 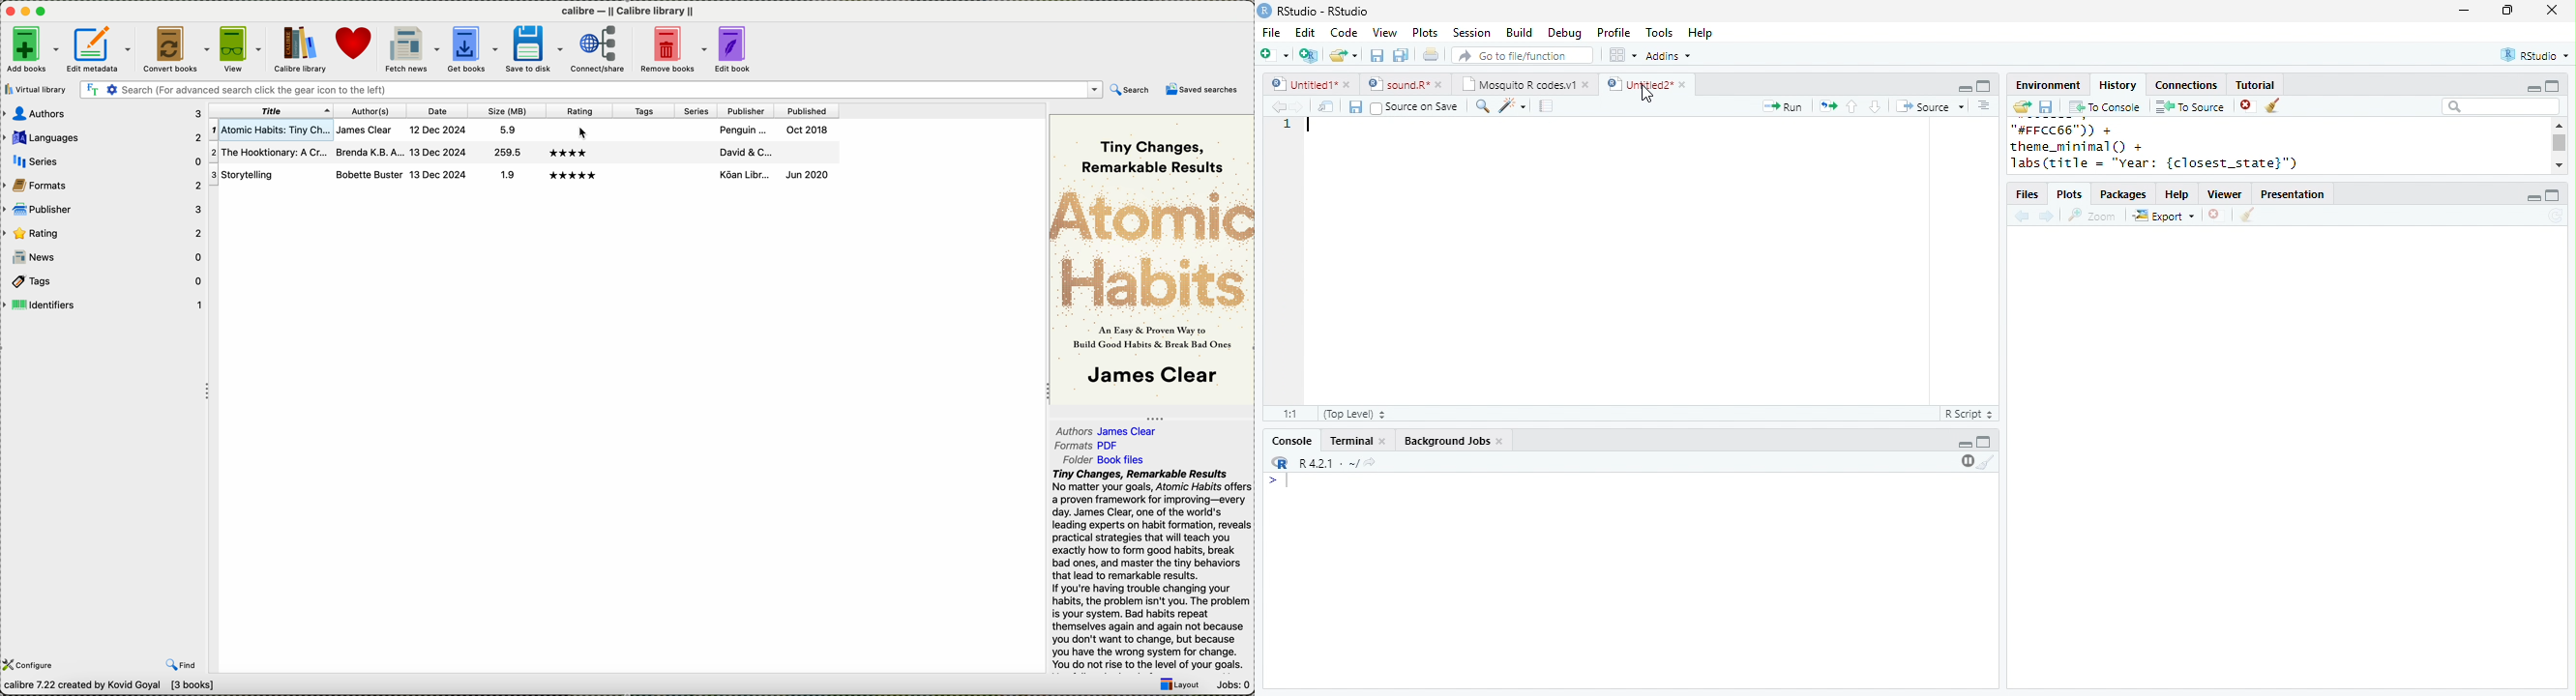 I want to click on search bar, so click(x=2501, y=106).